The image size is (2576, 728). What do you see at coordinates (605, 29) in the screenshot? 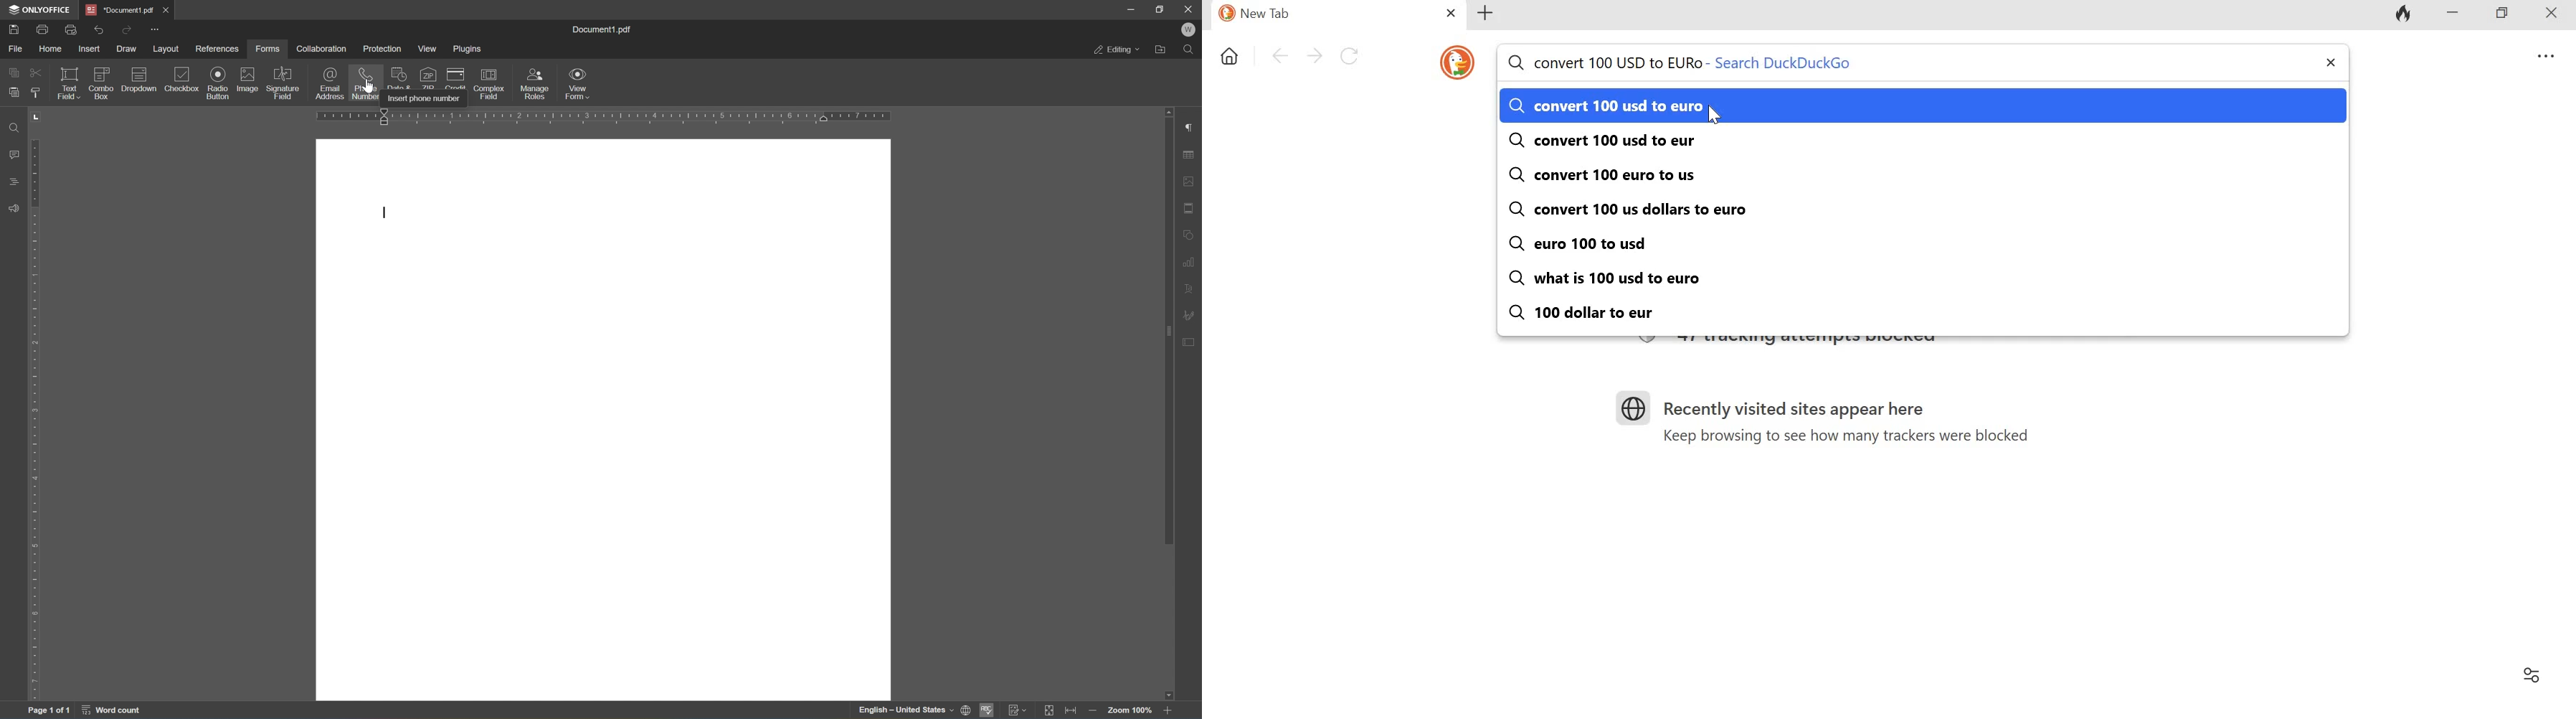
I see `document1.pdf` at bounding box center [605, 29].